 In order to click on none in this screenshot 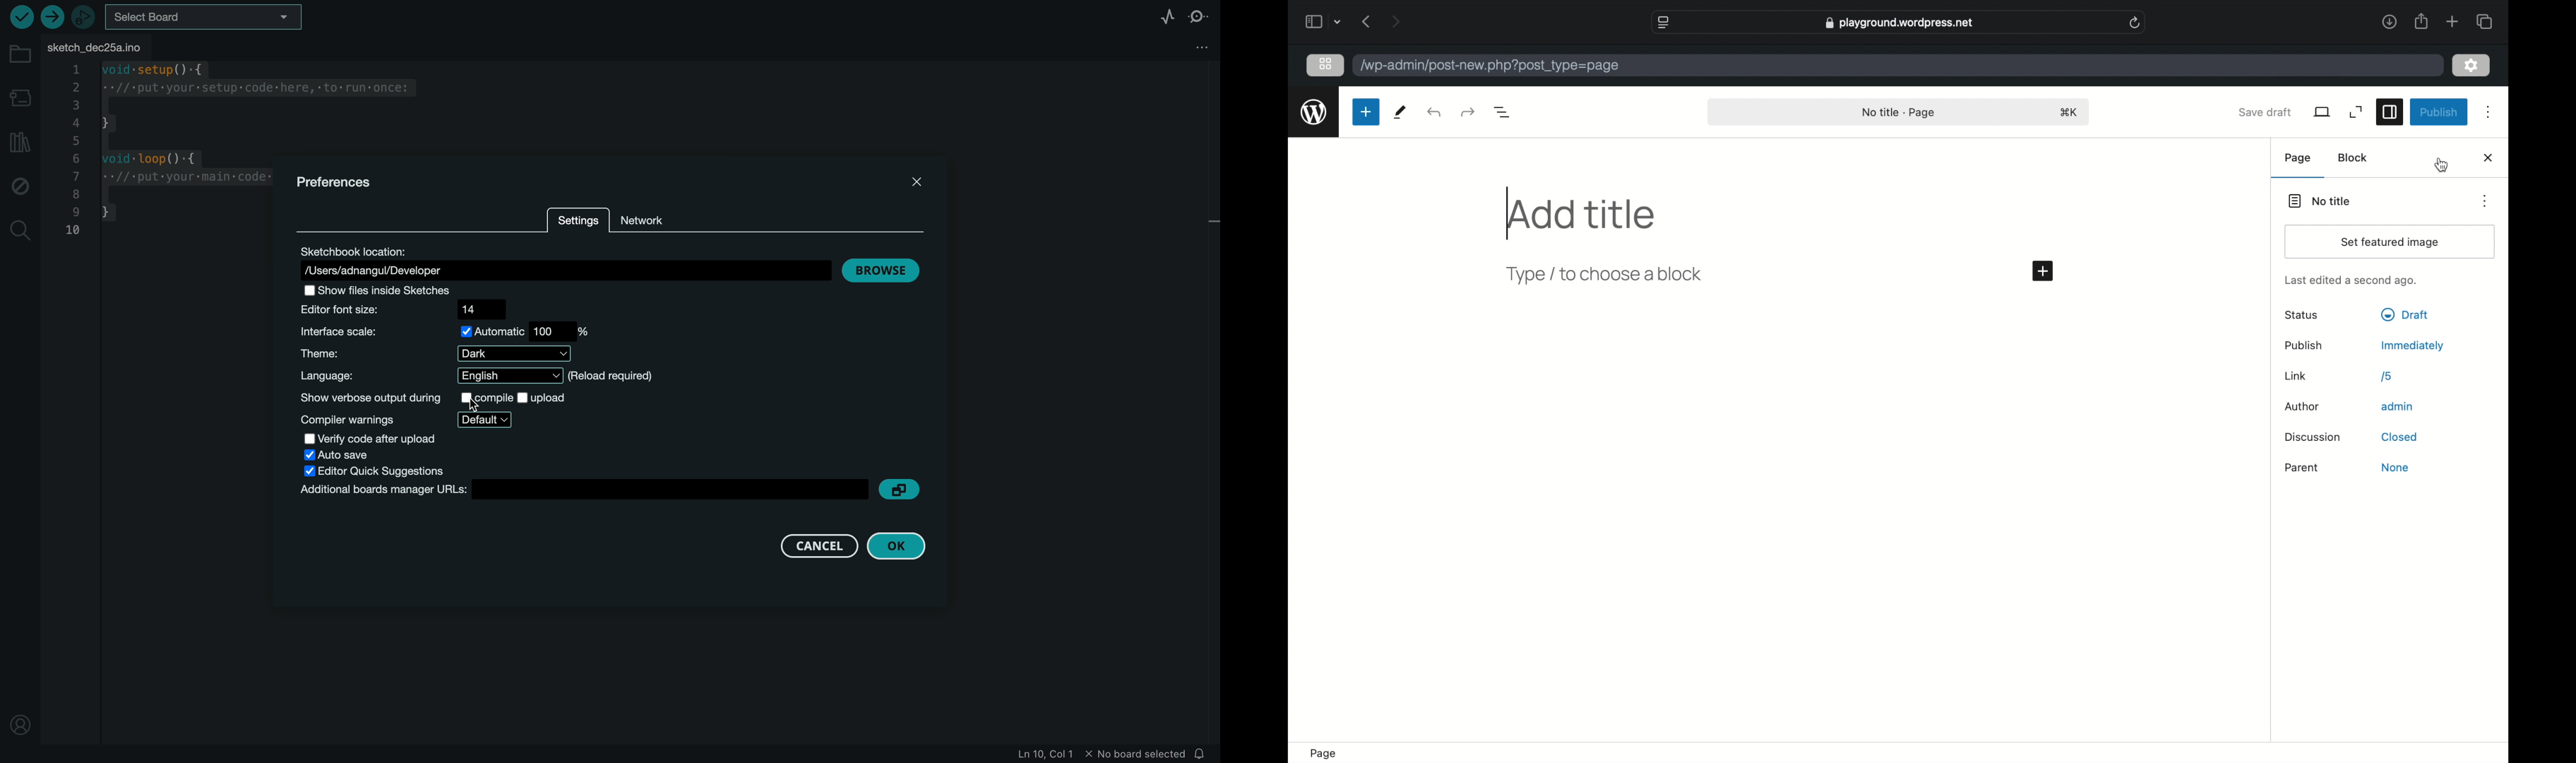, I will do `click(2395, 468)`.